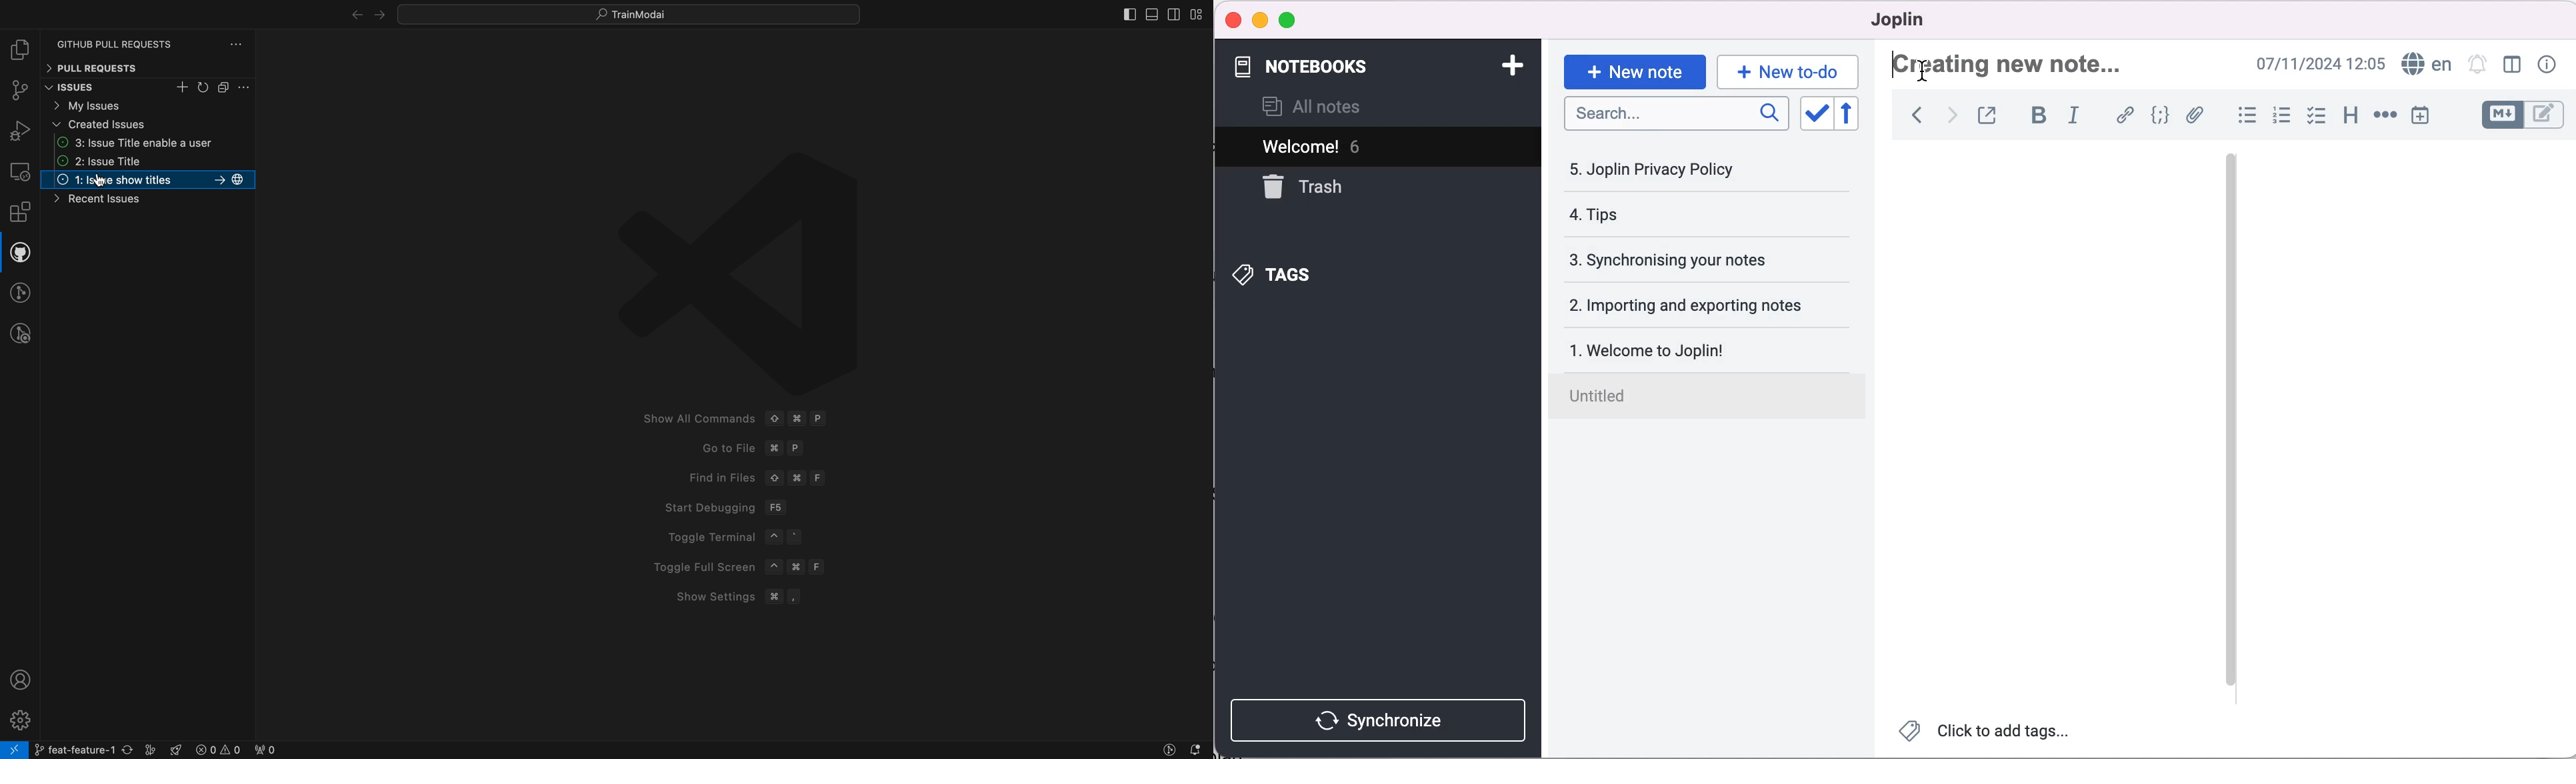 The height and width of the screenshot is (784, 2576). I want to click on welcome to joplin!, so click(1670, 353).